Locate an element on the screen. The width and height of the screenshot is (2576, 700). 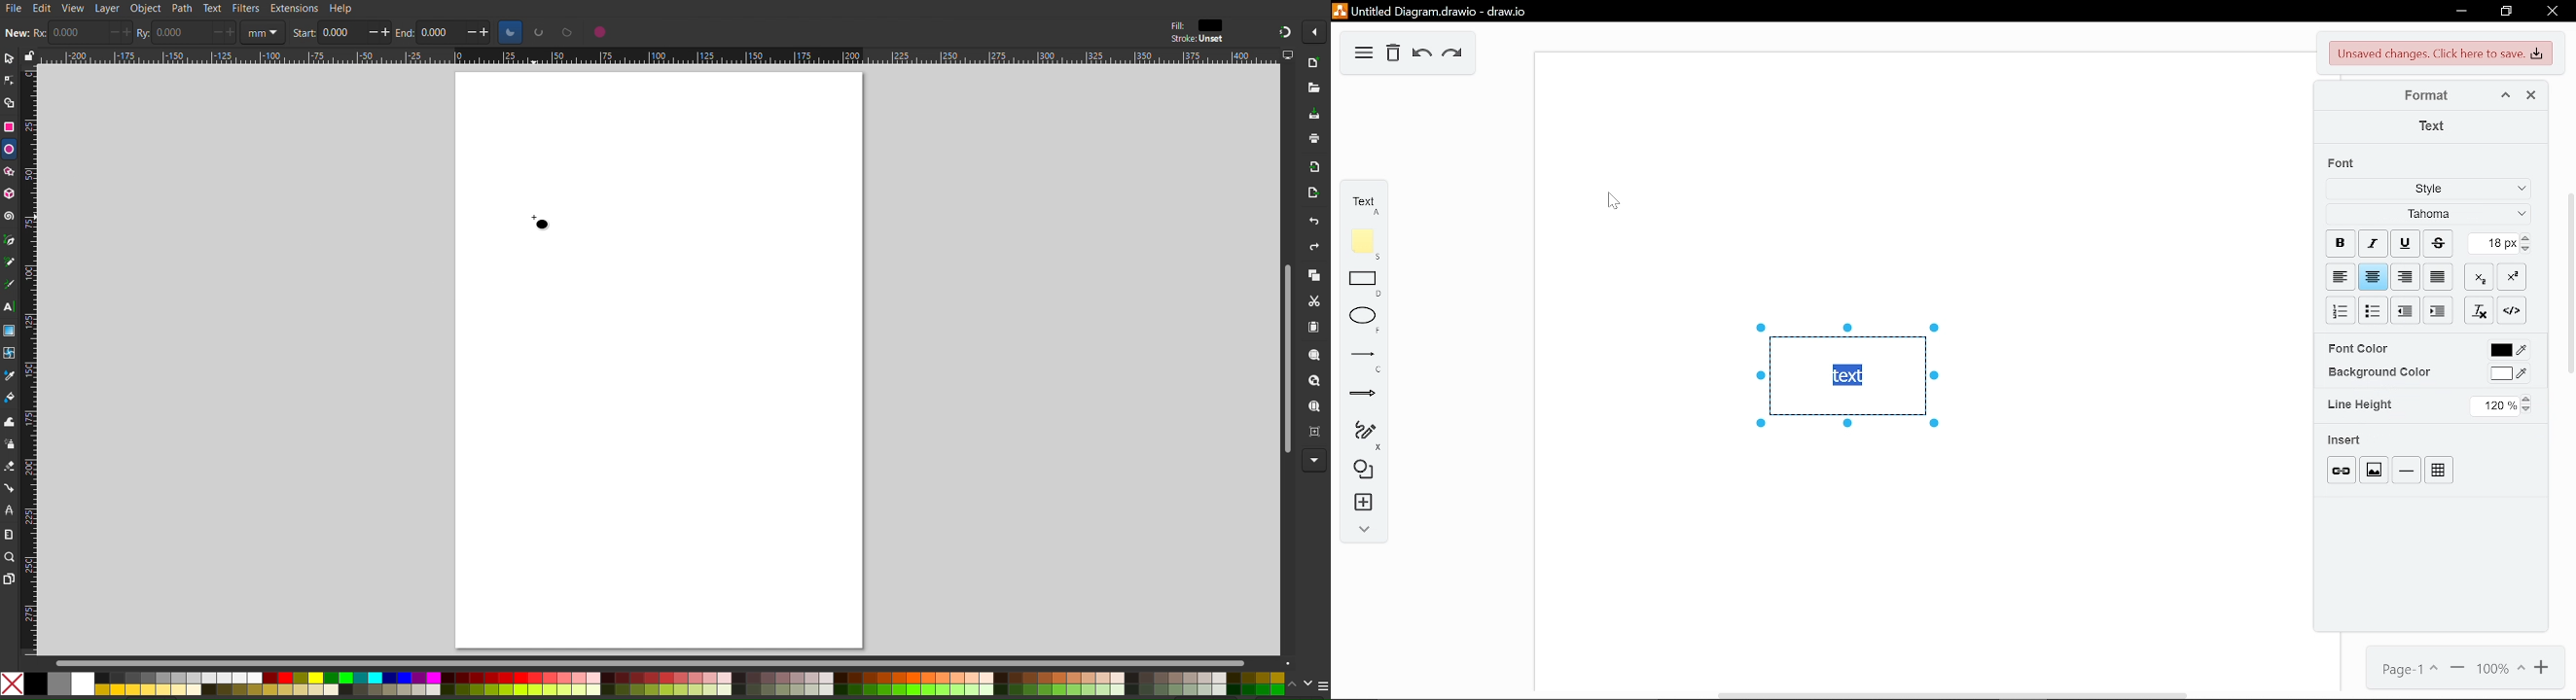
collapse is located at coordinates (1360, 530).